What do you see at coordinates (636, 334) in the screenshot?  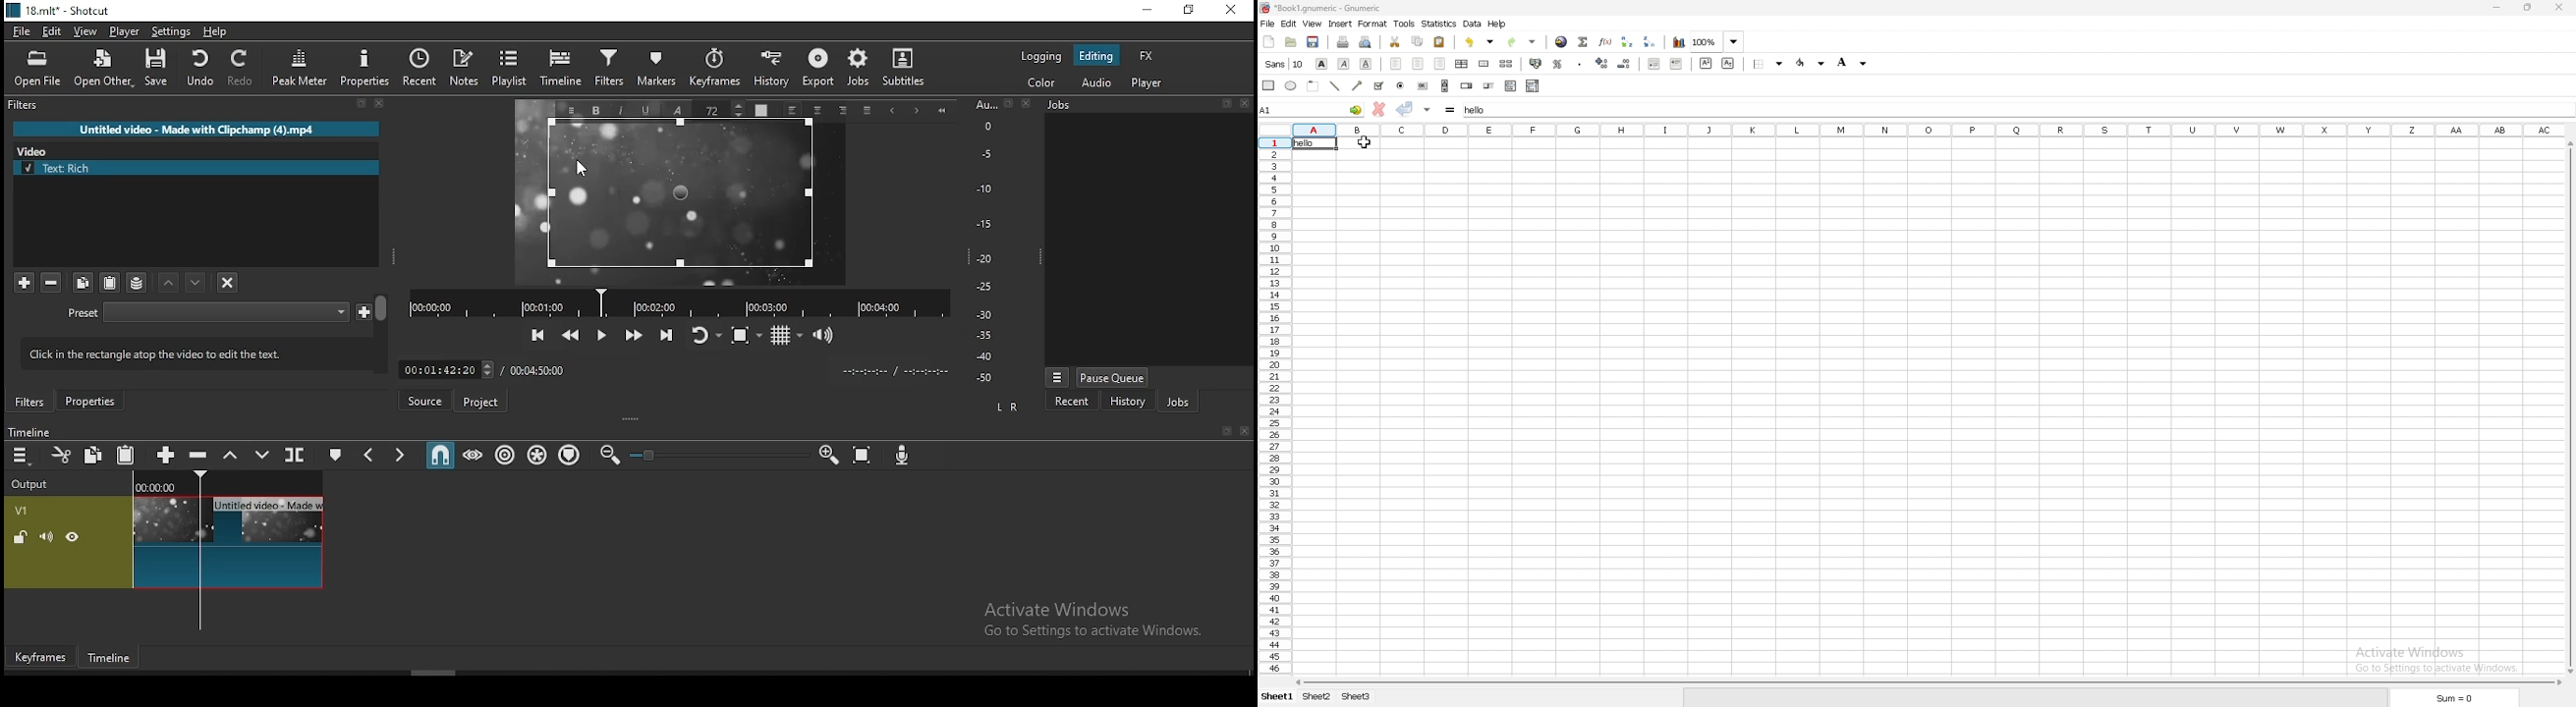 I see `play quickly forwards` at bounding box center [636, 334].